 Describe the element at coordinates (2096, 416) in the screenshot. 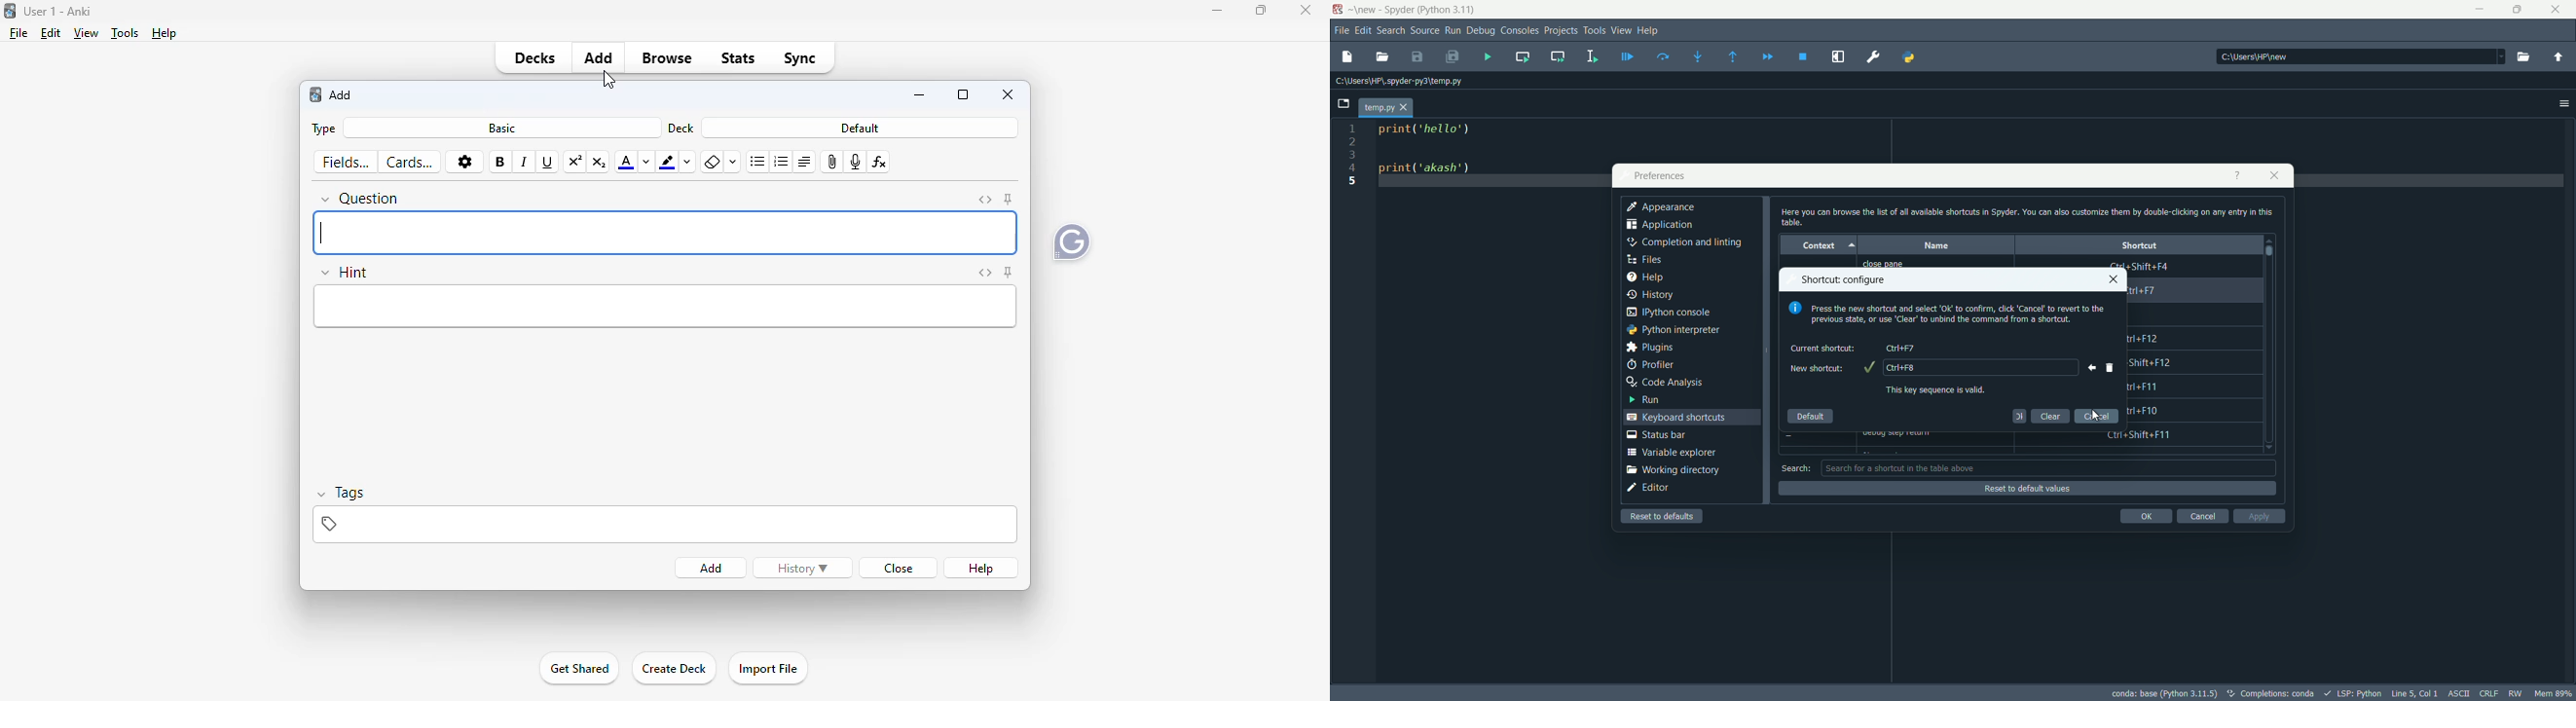

I see `cursor` at that location.